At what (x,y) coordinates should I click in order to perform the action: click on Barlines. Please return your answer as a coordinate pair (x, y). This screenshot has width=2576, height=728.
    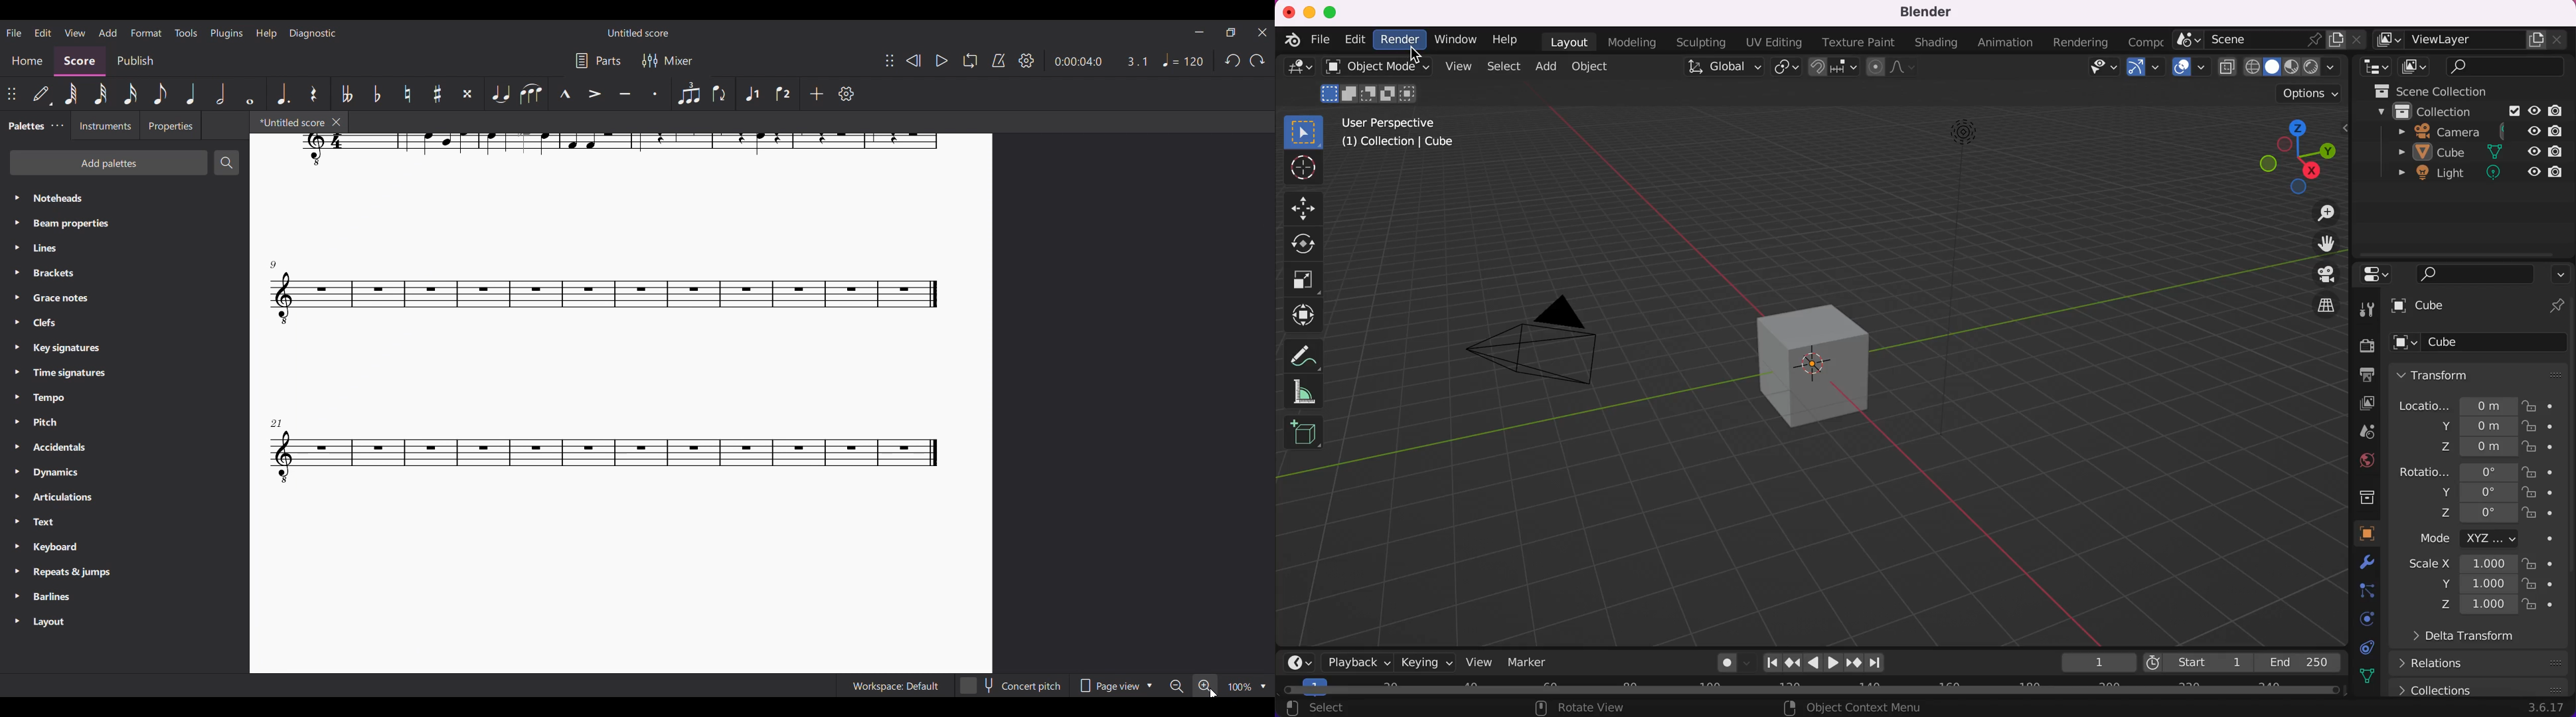
    Looking at the image, I should click on (124, 596).